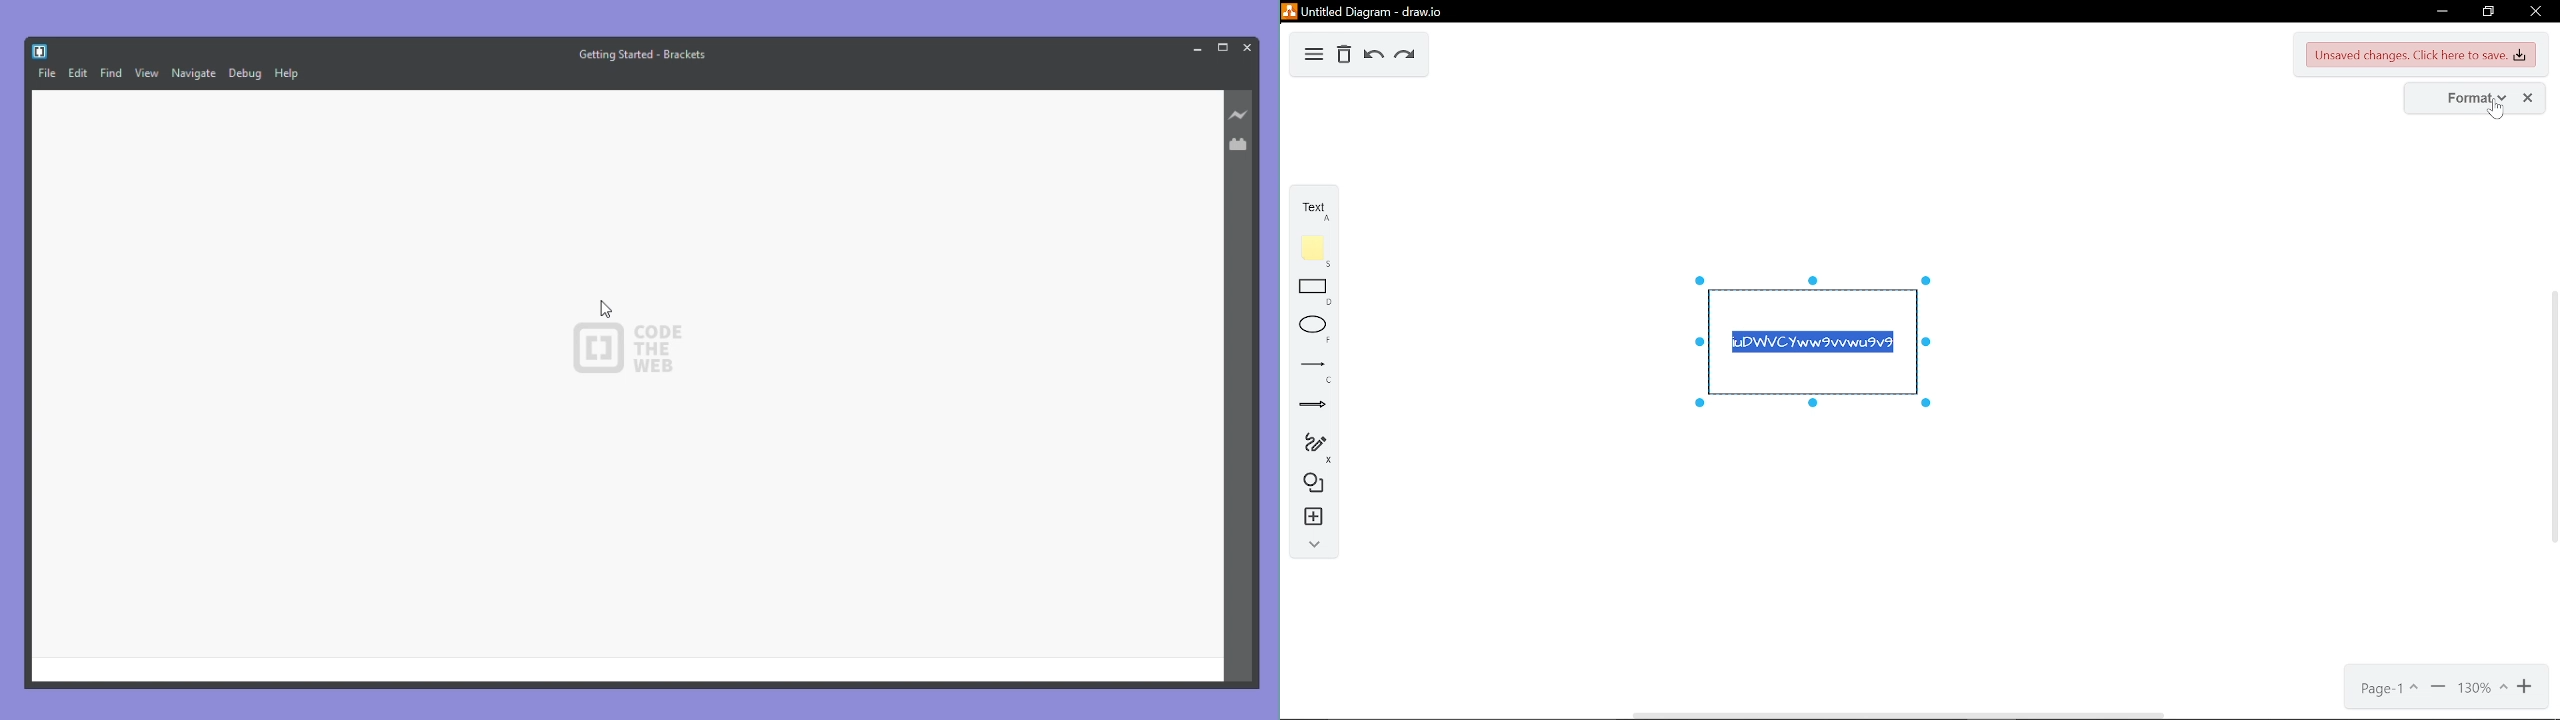 The width and height of the screenshot is (2576, 728). I want to click on Close, so click(1247, 46).